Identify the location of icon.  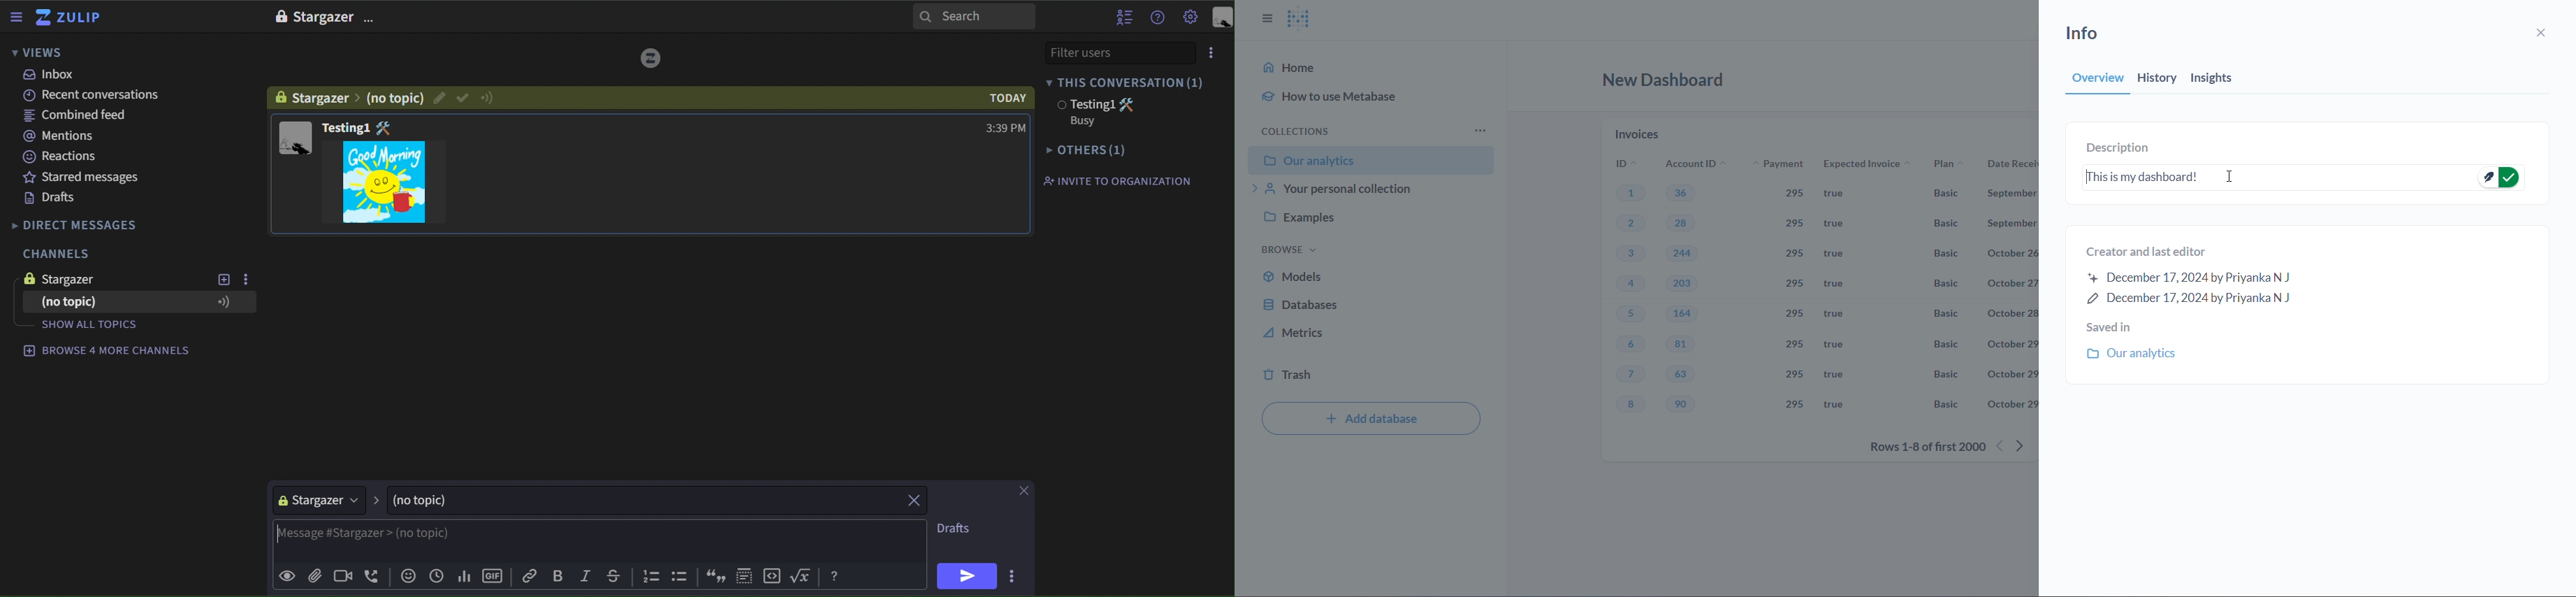
(835, 577).